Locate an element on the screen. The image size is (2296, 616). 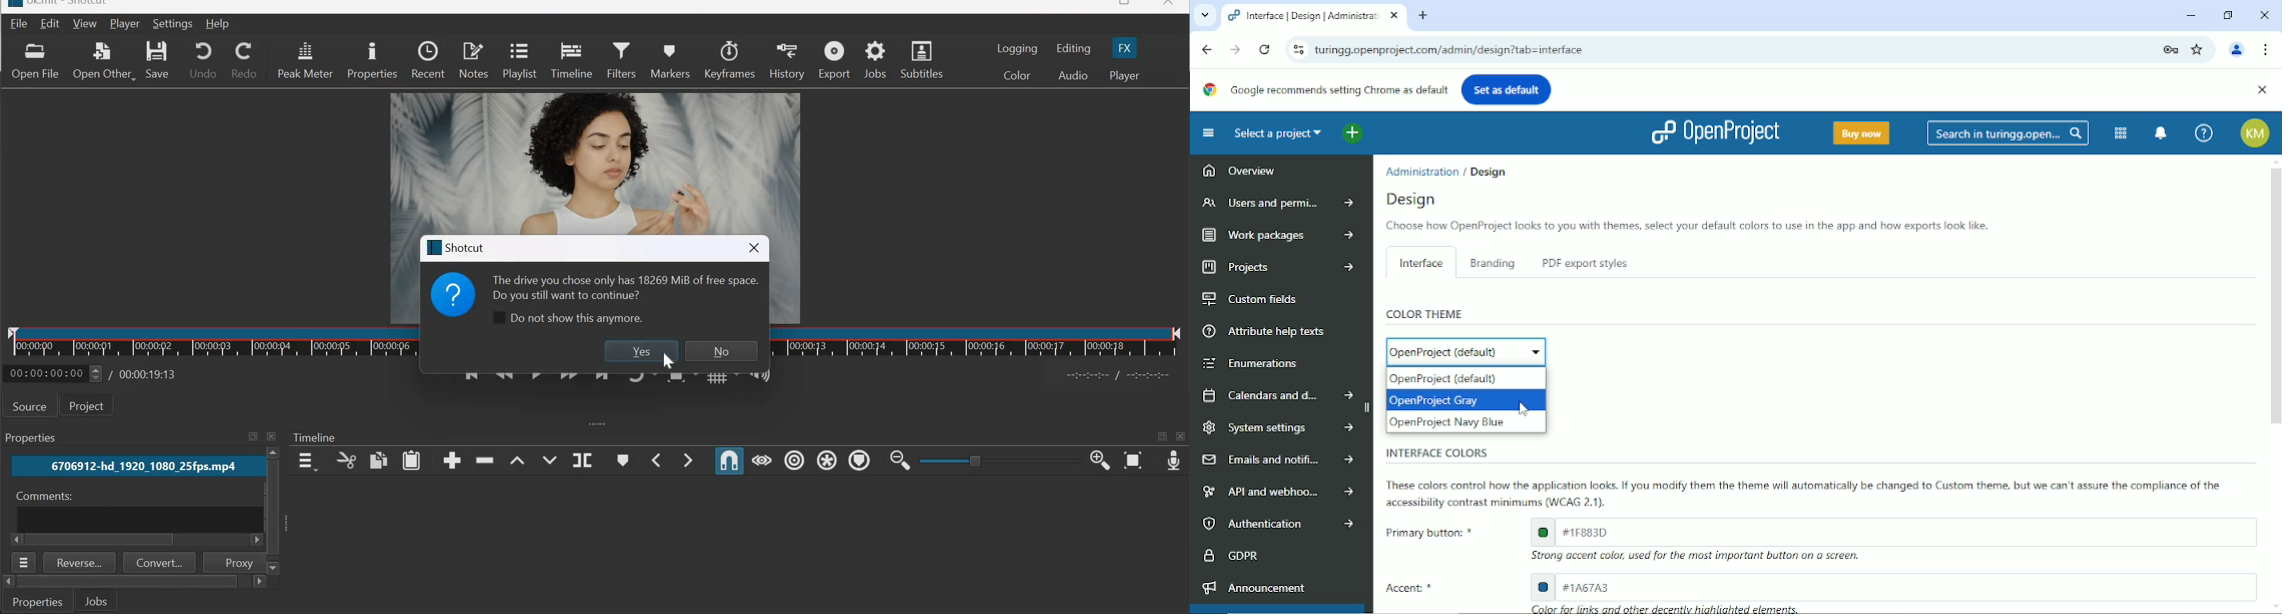
comments: is located at coordinates (42, 496).